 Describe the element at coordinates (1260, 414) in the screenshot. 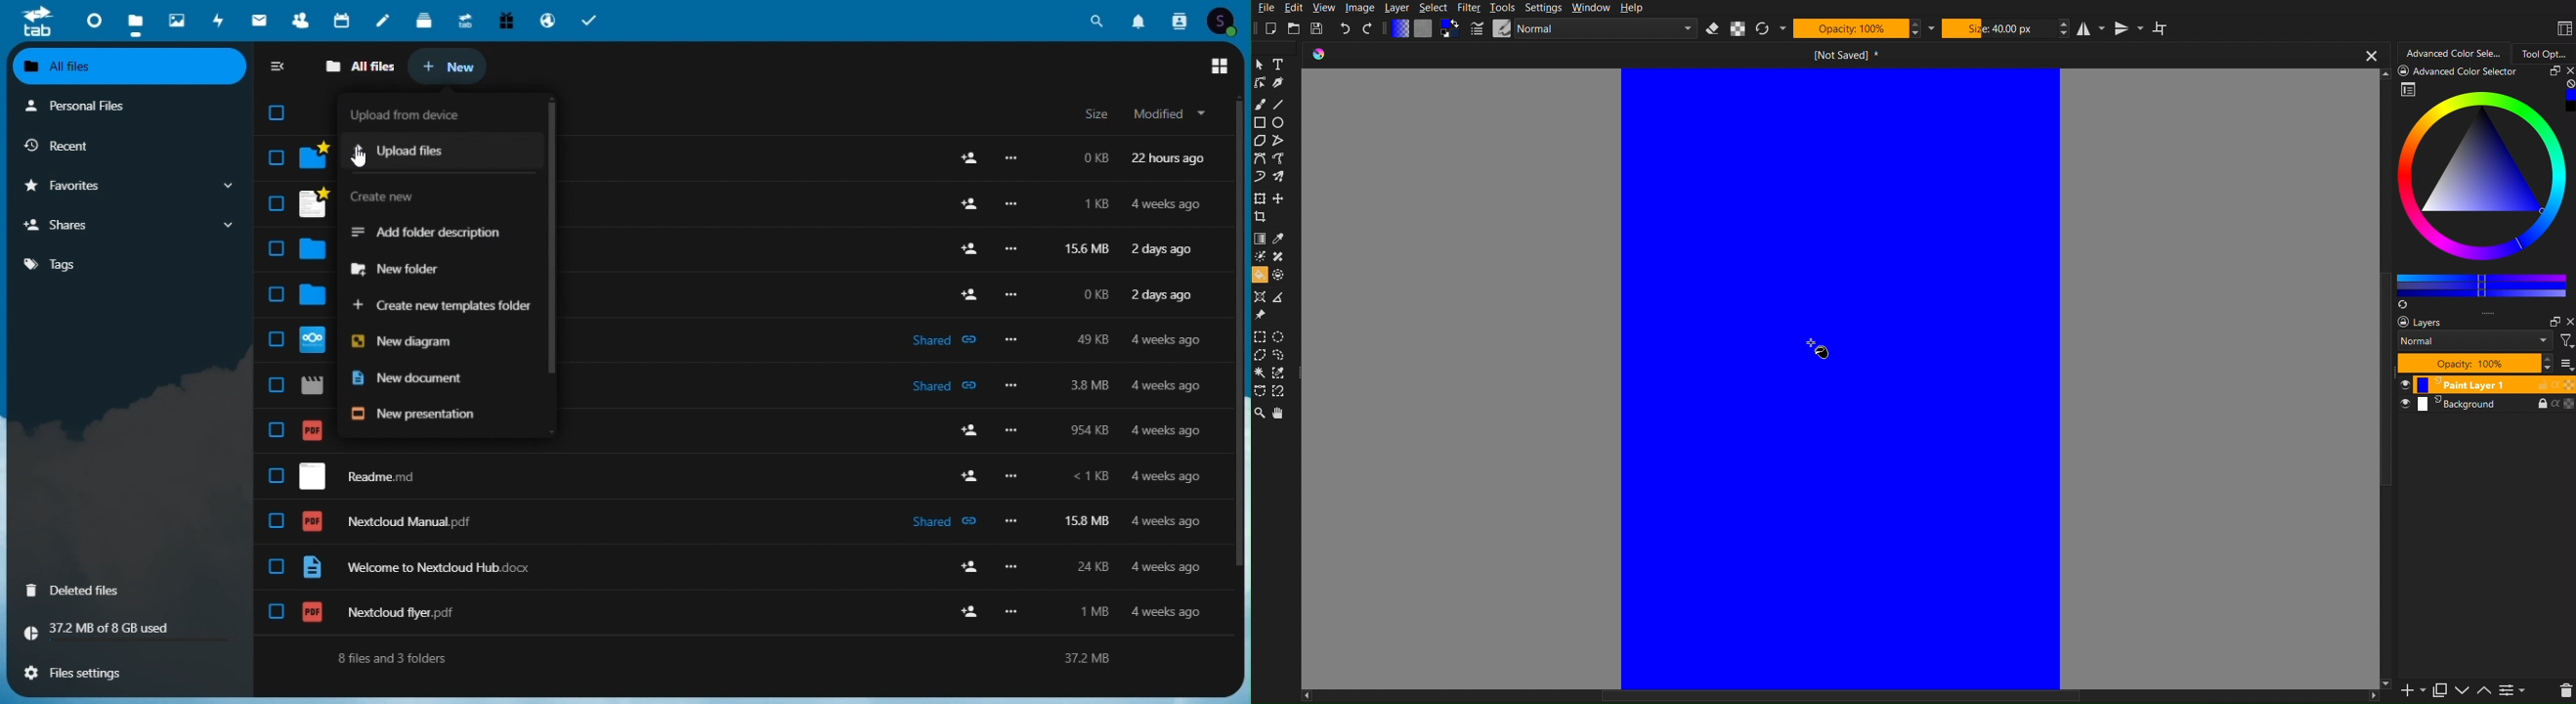

I see `Zoom` at that location.